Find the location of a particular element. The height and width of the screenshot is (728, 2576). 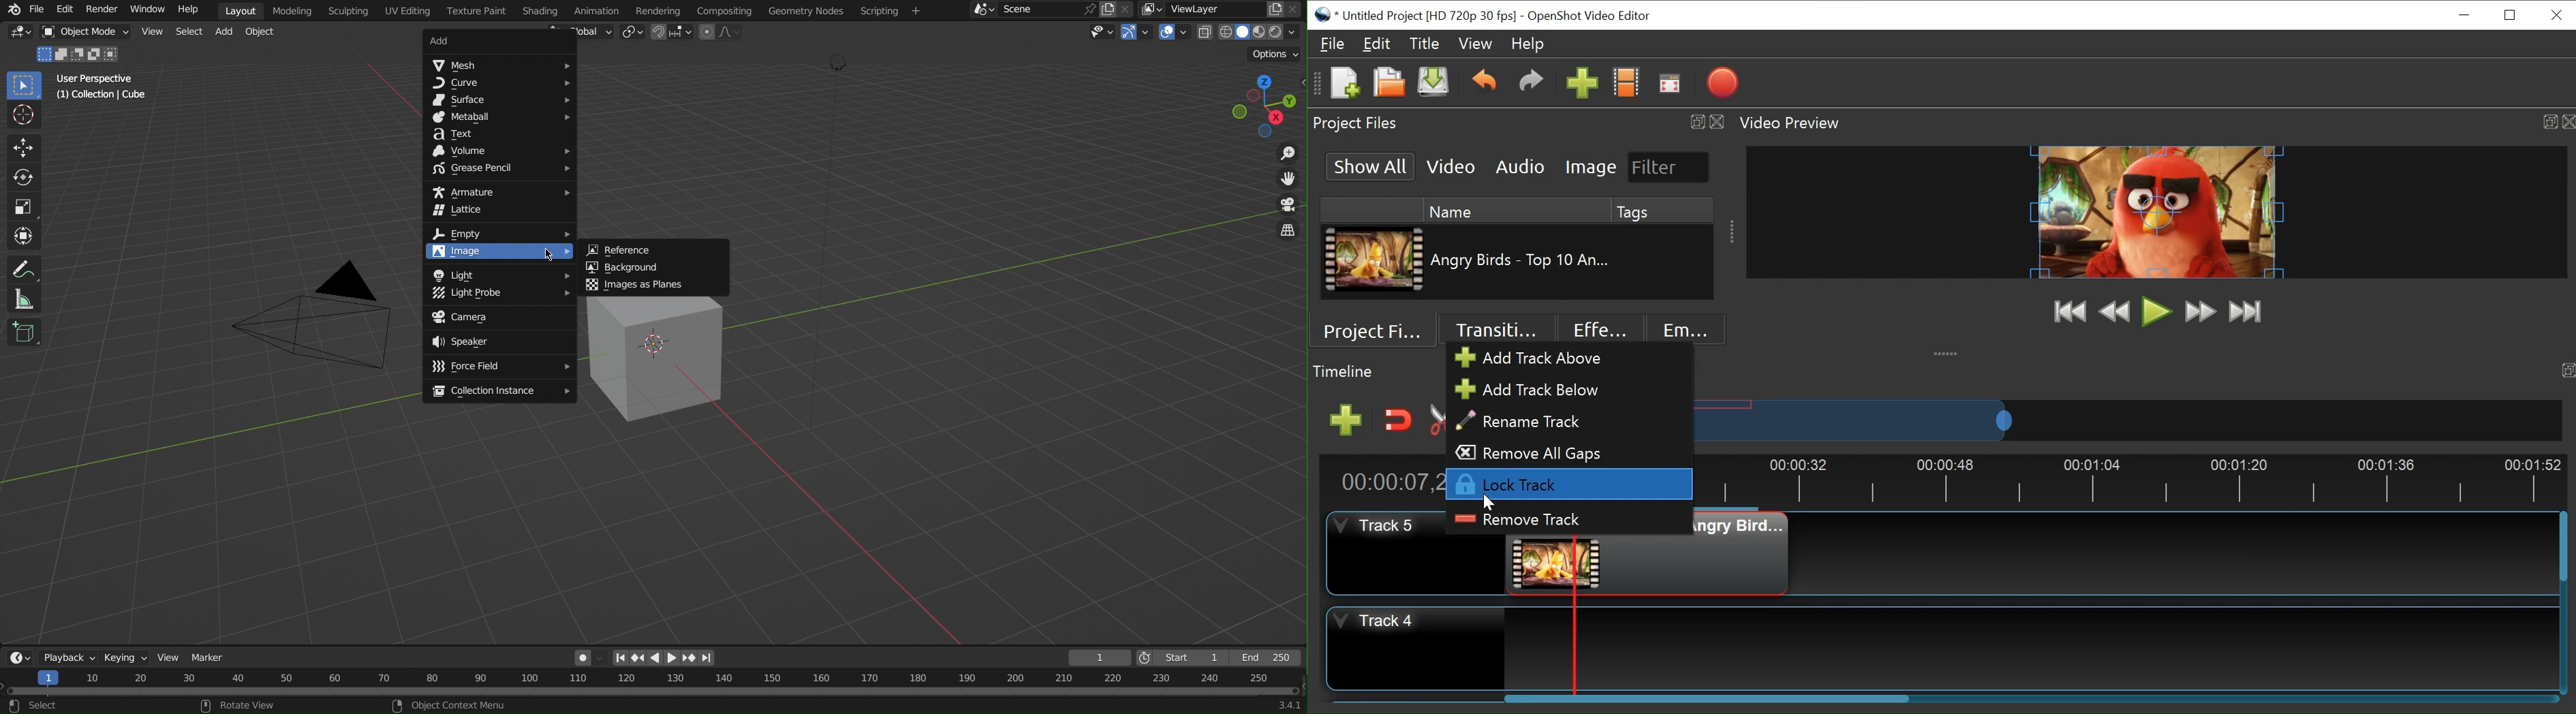

Filter is located at coordinates (1664, 167).